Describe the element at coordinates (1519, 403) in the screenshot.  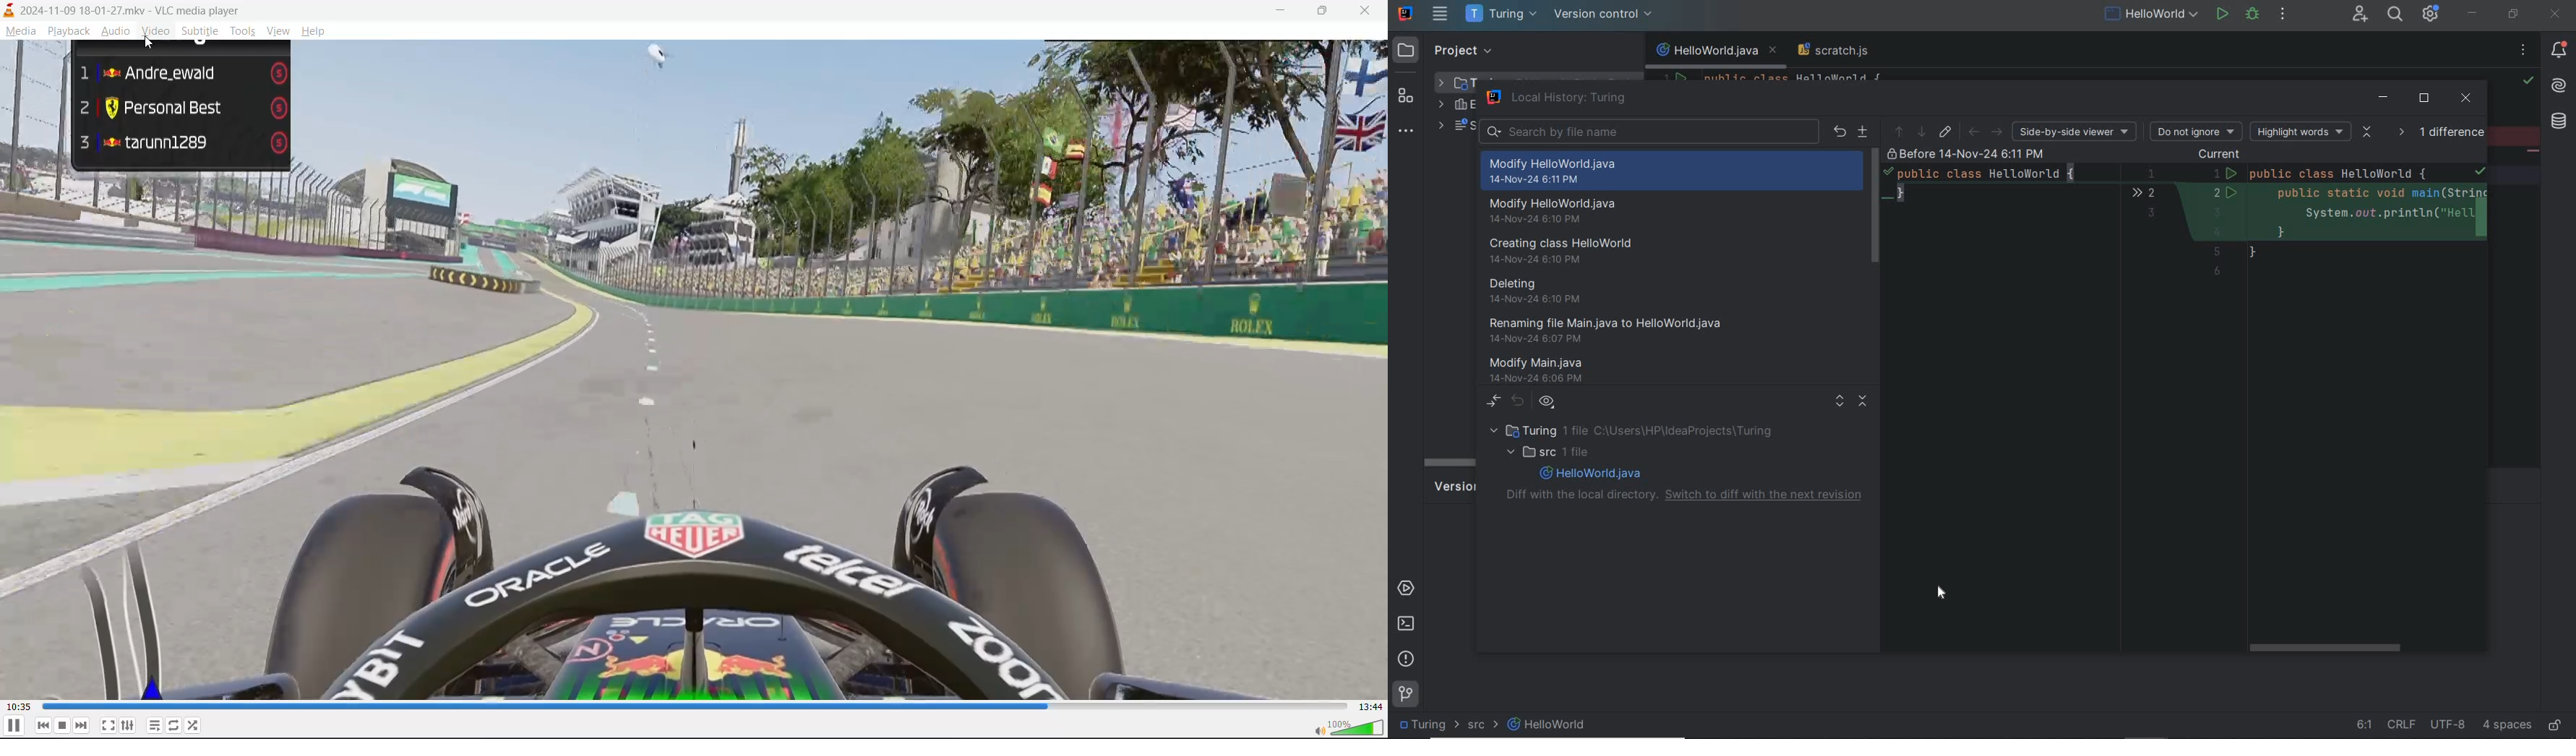
I see `revert selection` at that location.